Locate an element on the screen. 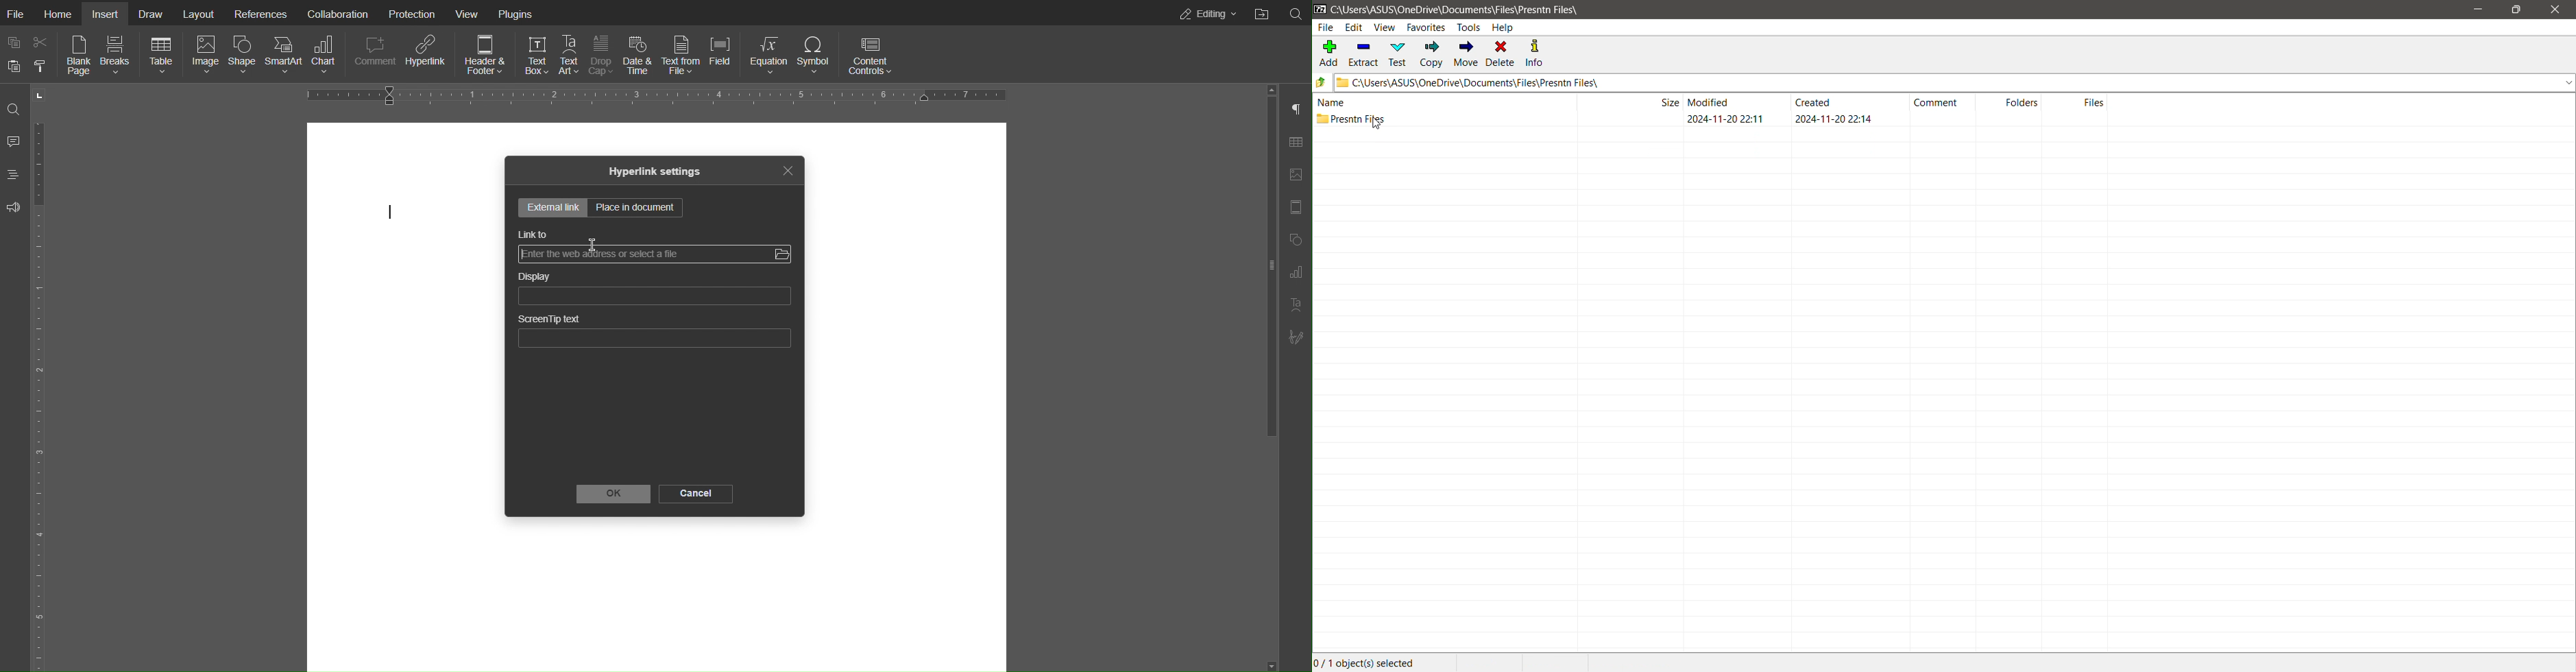 The height and width of the screenshot is (672, 2576). Editing is located at coordinates (1206, 14).